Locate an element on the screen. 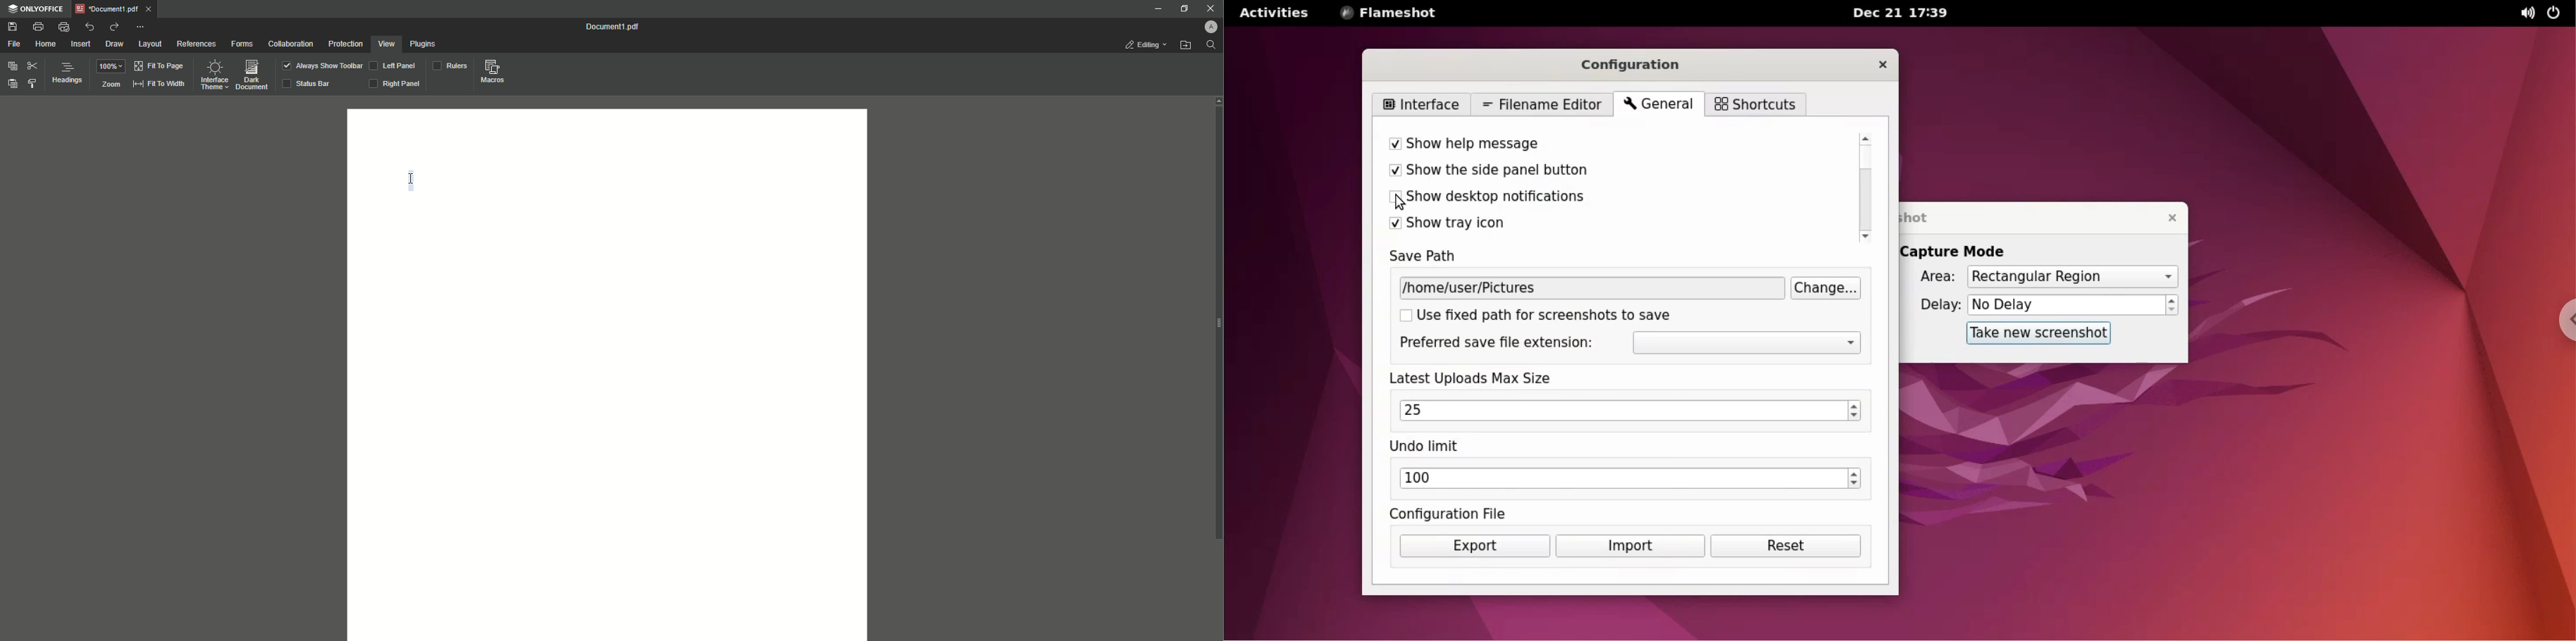  Open is located at coordinates (1187, 47).